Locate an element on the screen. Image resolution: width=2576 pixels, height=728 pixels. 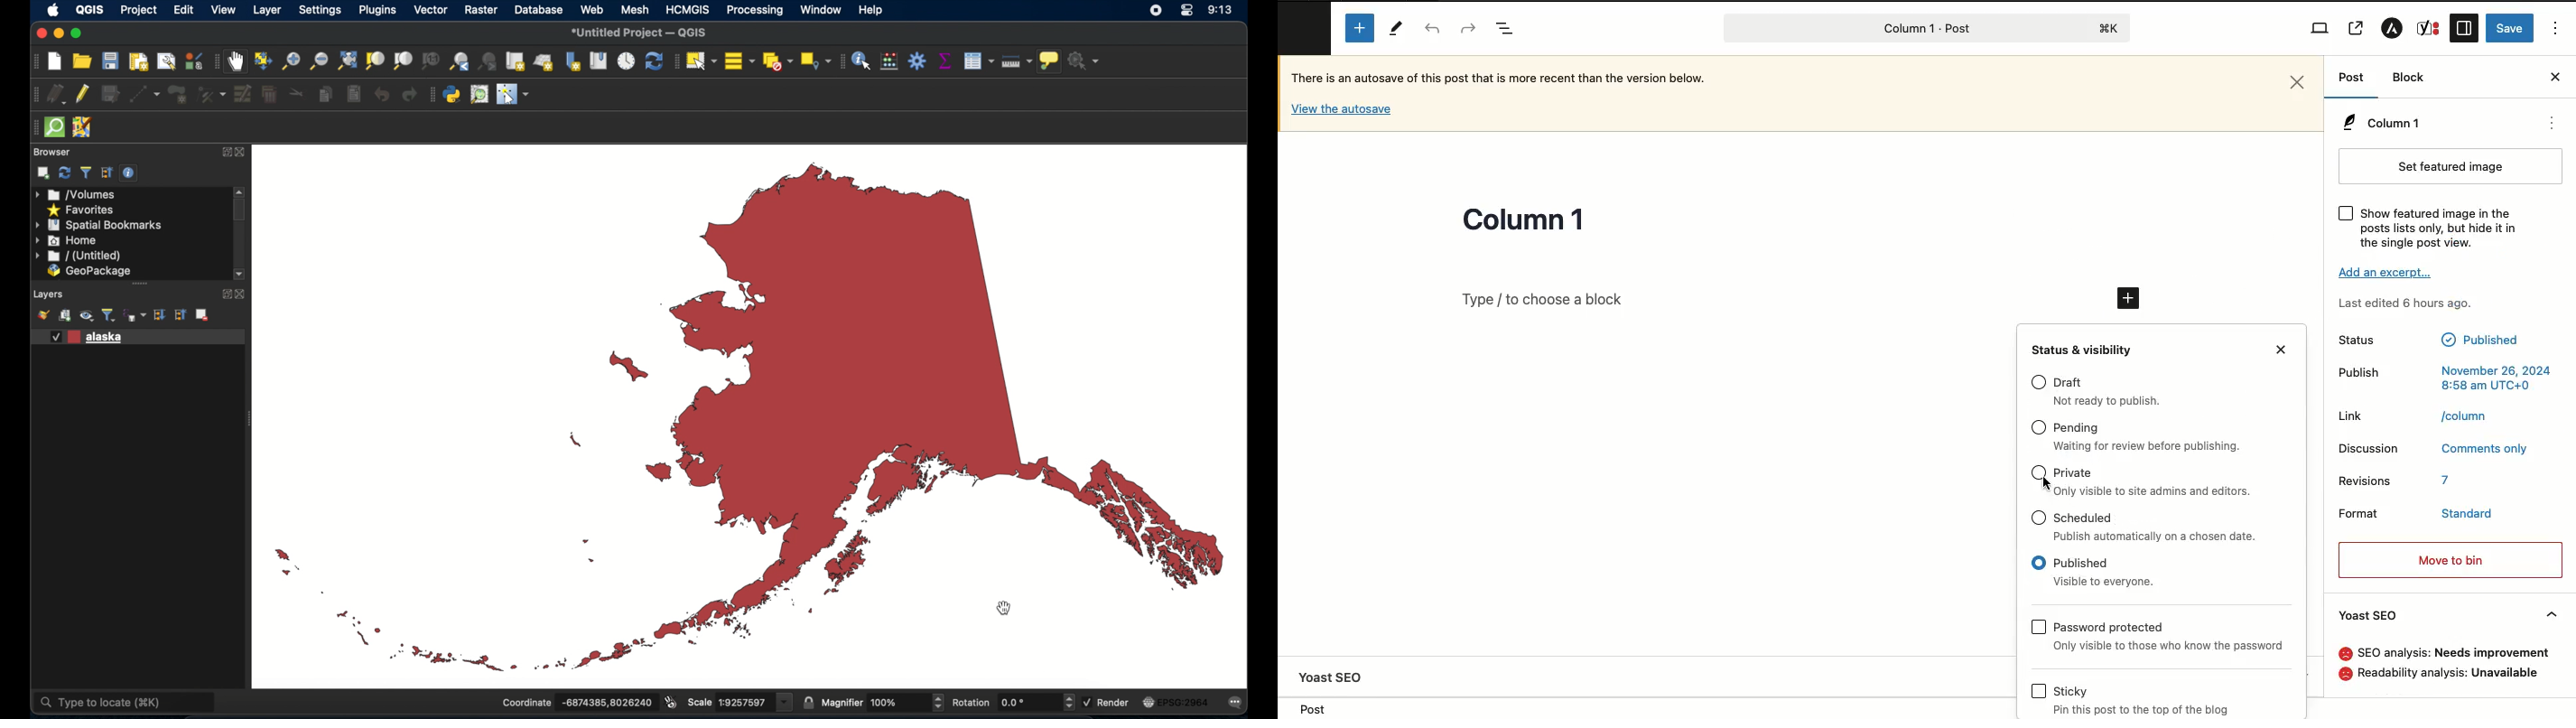
Publish is located at coordinates (2364, 371).